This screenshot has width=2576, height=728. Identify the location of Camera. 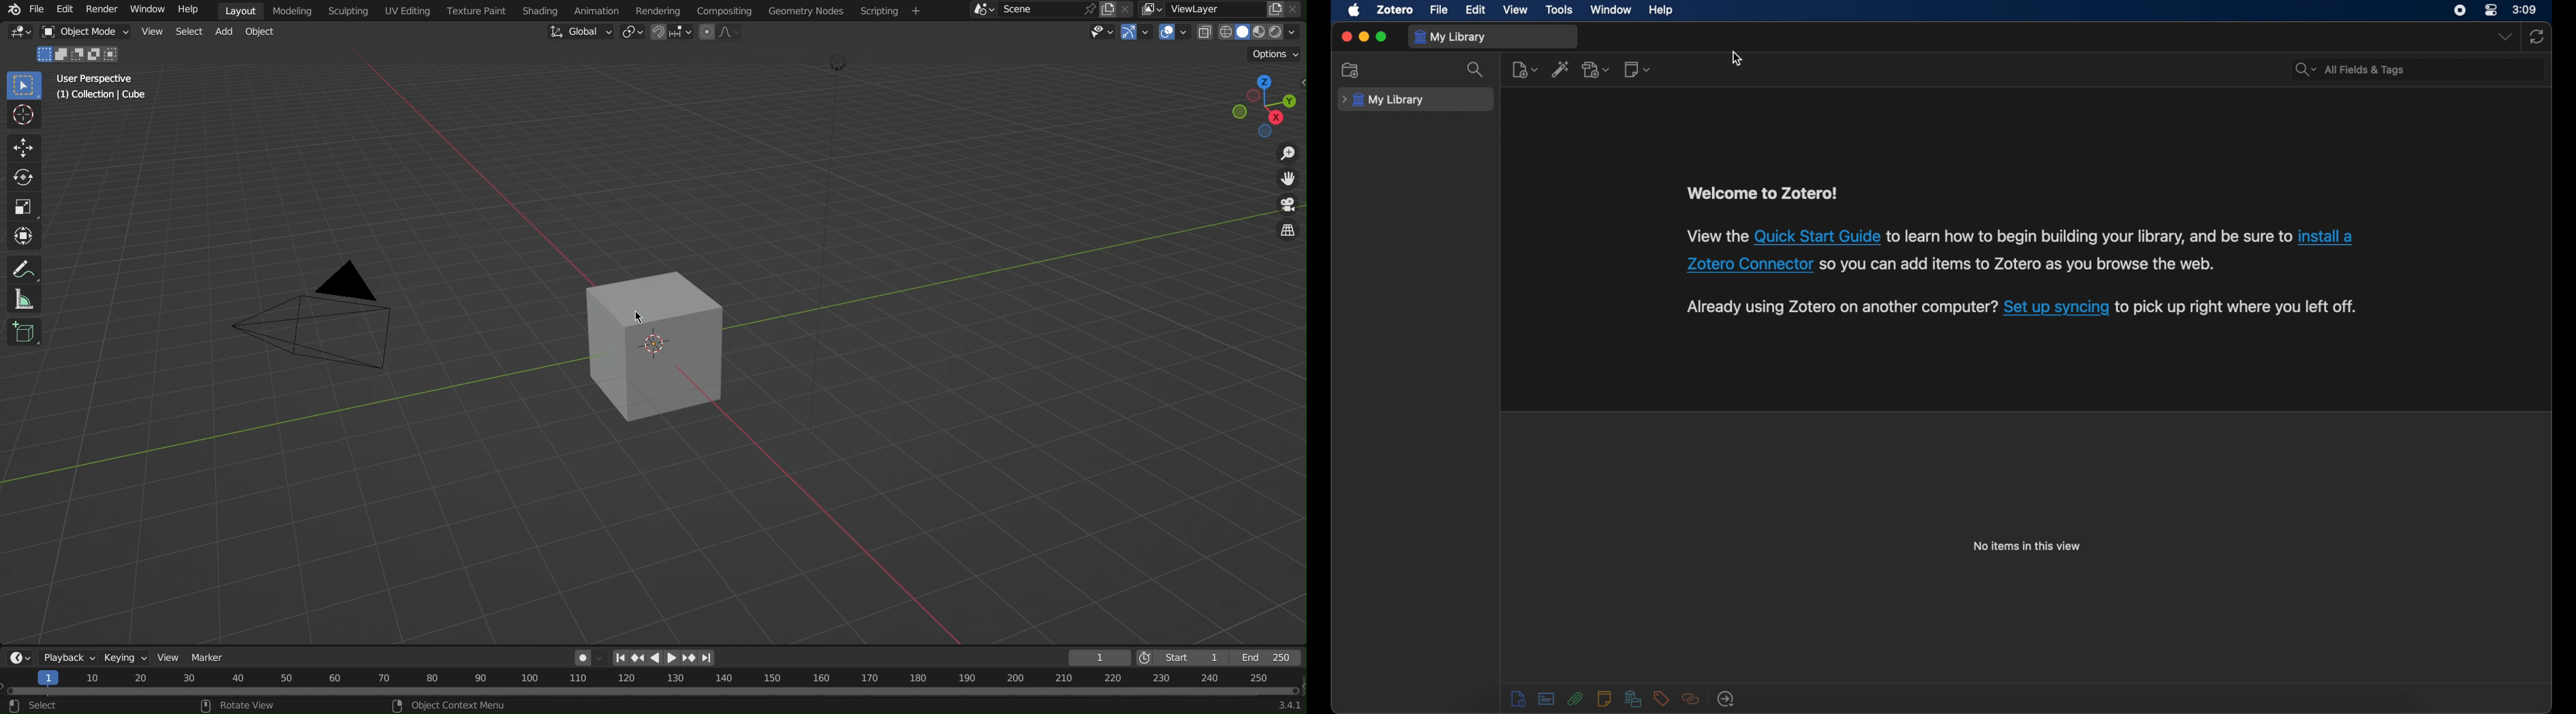
(344, 323).